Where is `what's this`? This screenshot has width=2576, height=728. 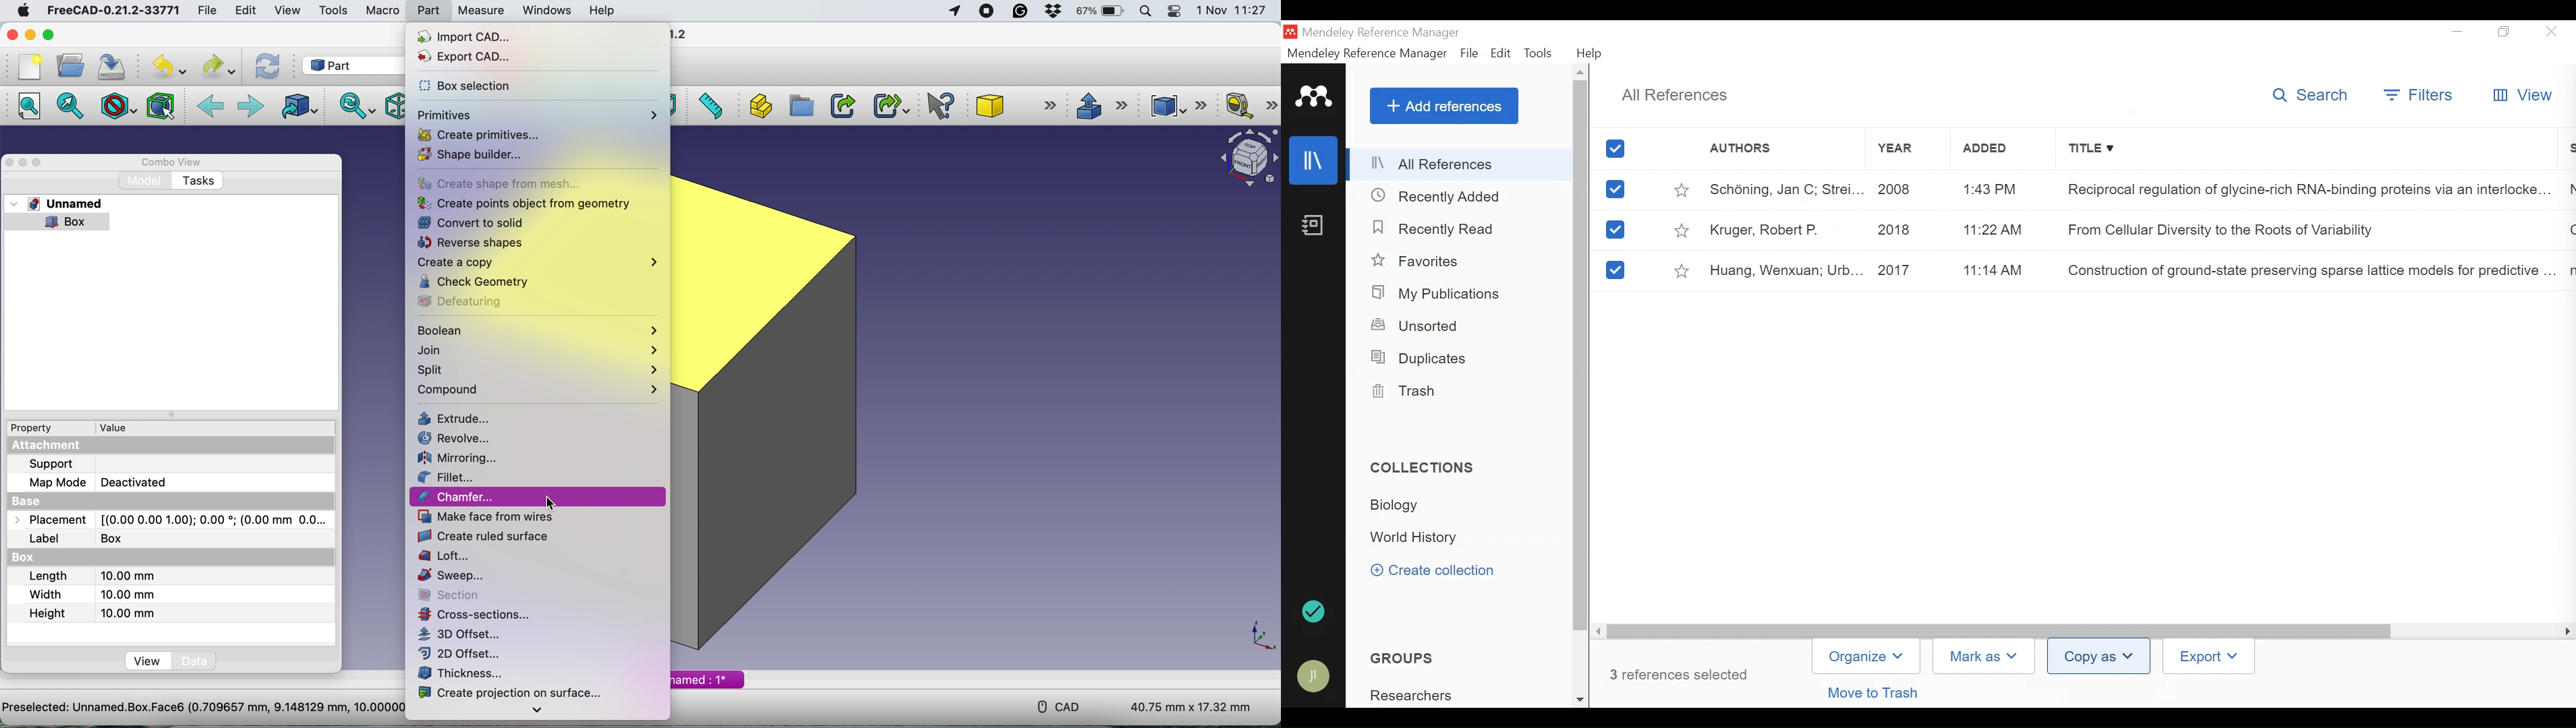 what's this is located at coordinates (937, 105).